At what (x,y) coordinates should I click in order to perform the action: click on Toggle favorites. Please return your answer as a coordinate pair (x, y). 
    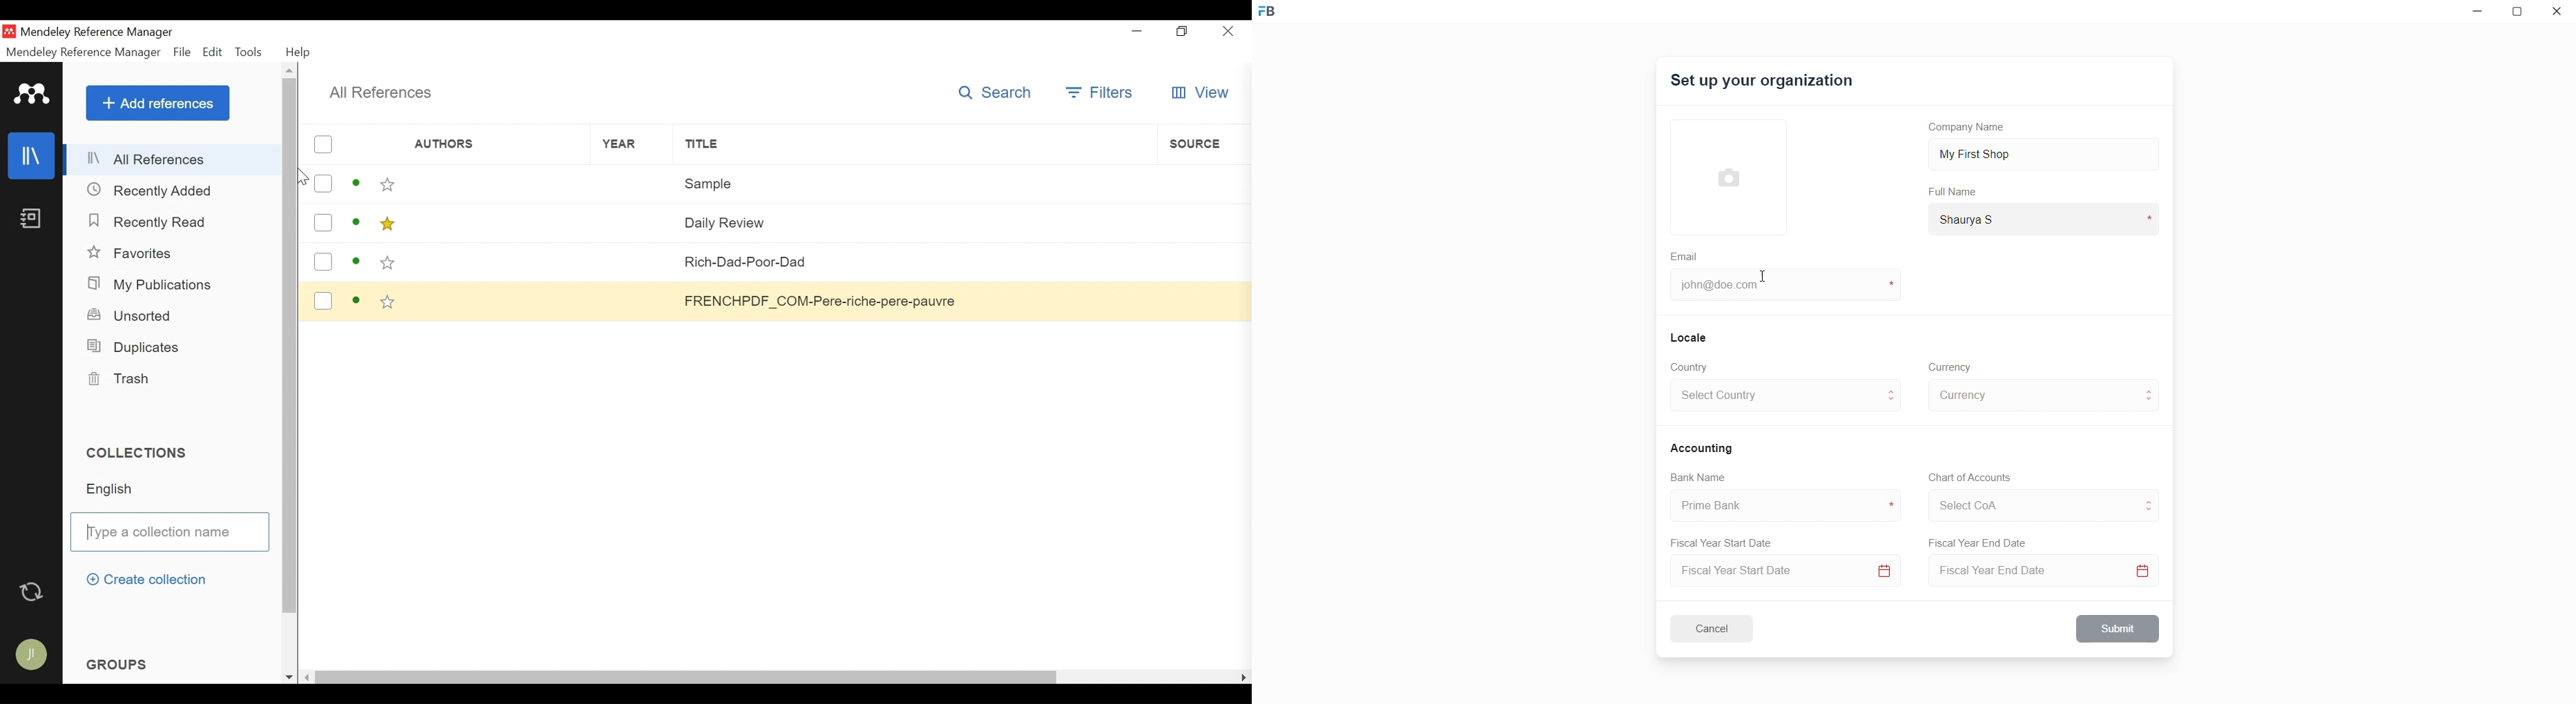
    Looking at the image, I should click on (388, 184).